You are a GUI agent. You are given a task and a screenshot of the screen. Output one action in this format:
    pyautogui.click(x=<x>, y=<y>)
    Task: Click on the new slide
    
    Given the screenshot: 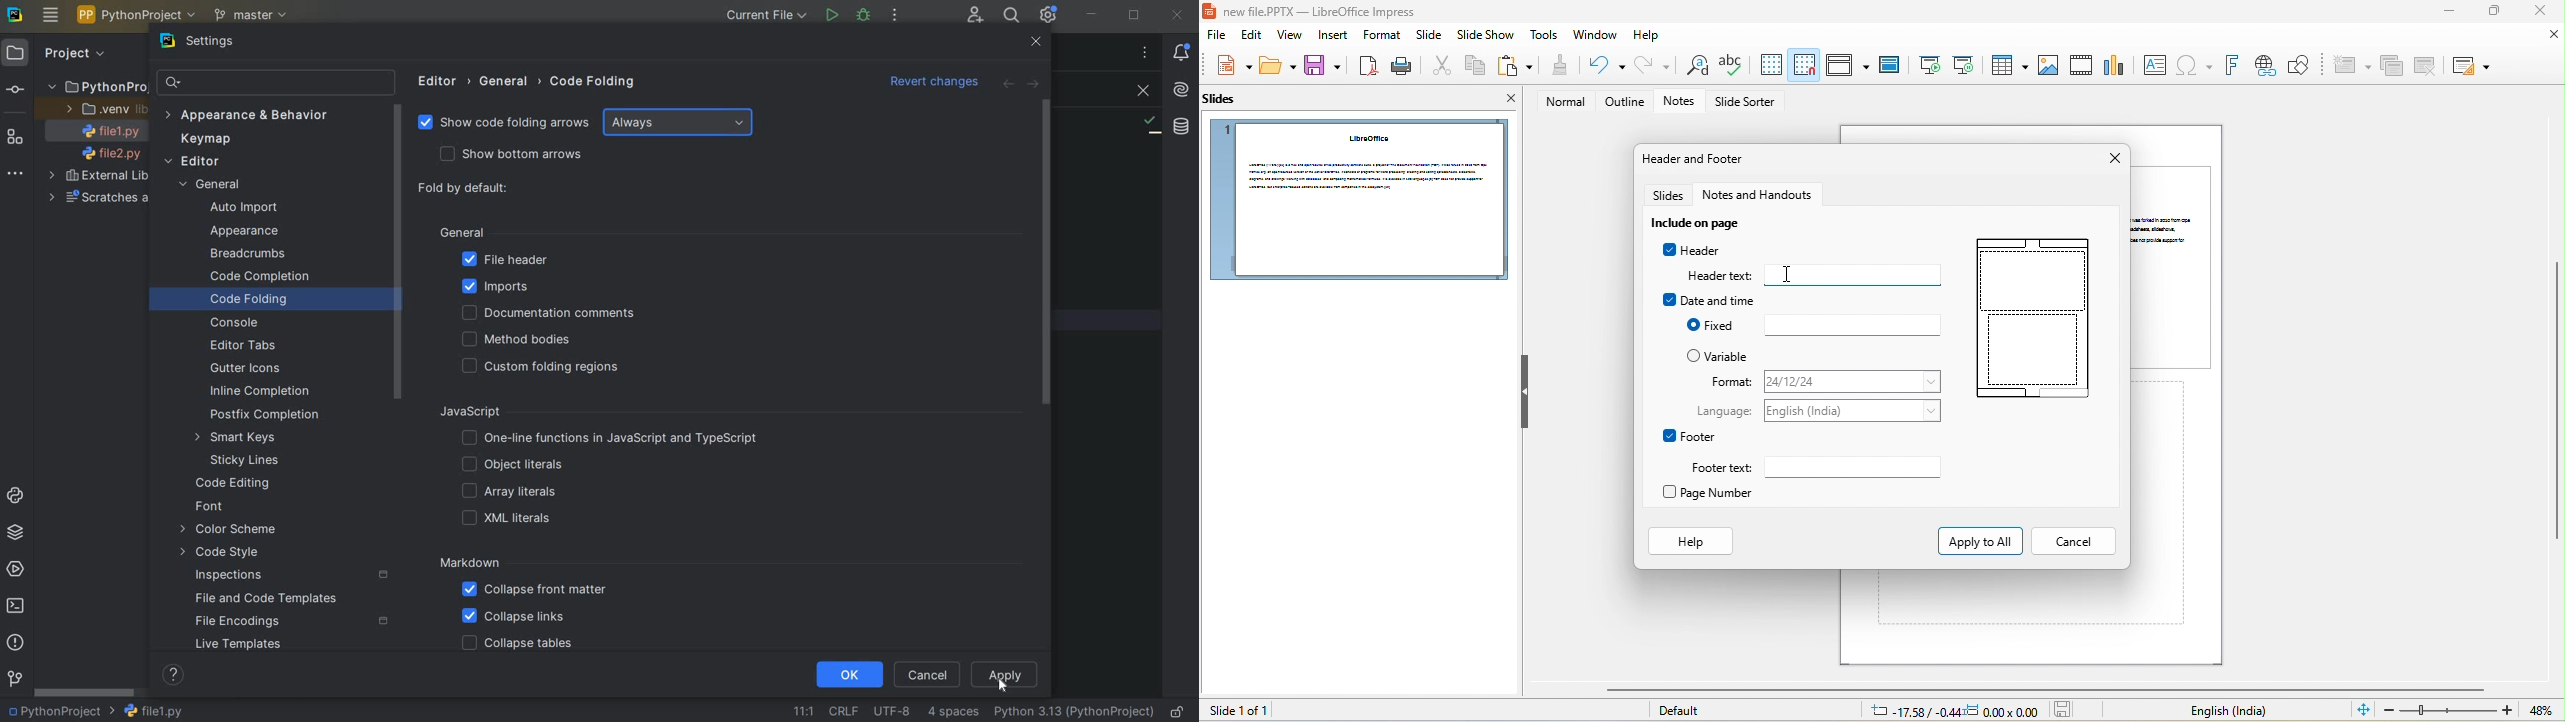 What is the action you would take?
    pyautogui.click(x=2350, y=66)
    